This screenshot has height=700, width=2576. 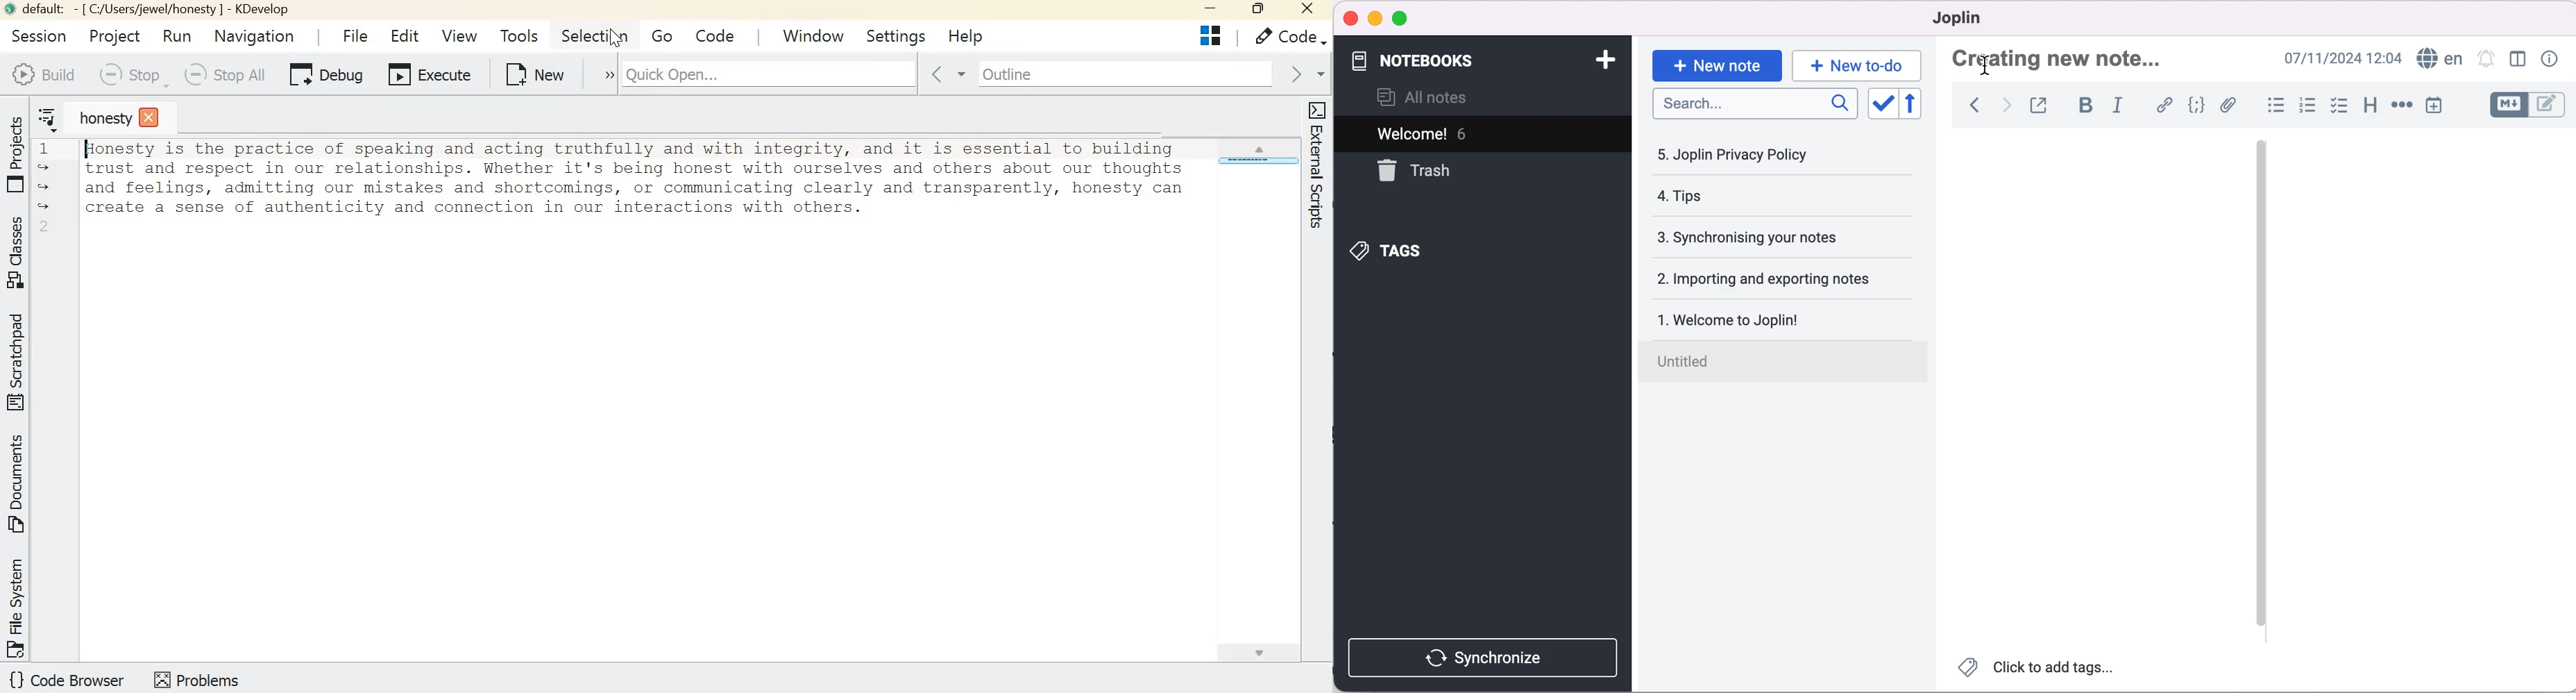 I want to click on vertical slider, so click(x=2261, y=384).